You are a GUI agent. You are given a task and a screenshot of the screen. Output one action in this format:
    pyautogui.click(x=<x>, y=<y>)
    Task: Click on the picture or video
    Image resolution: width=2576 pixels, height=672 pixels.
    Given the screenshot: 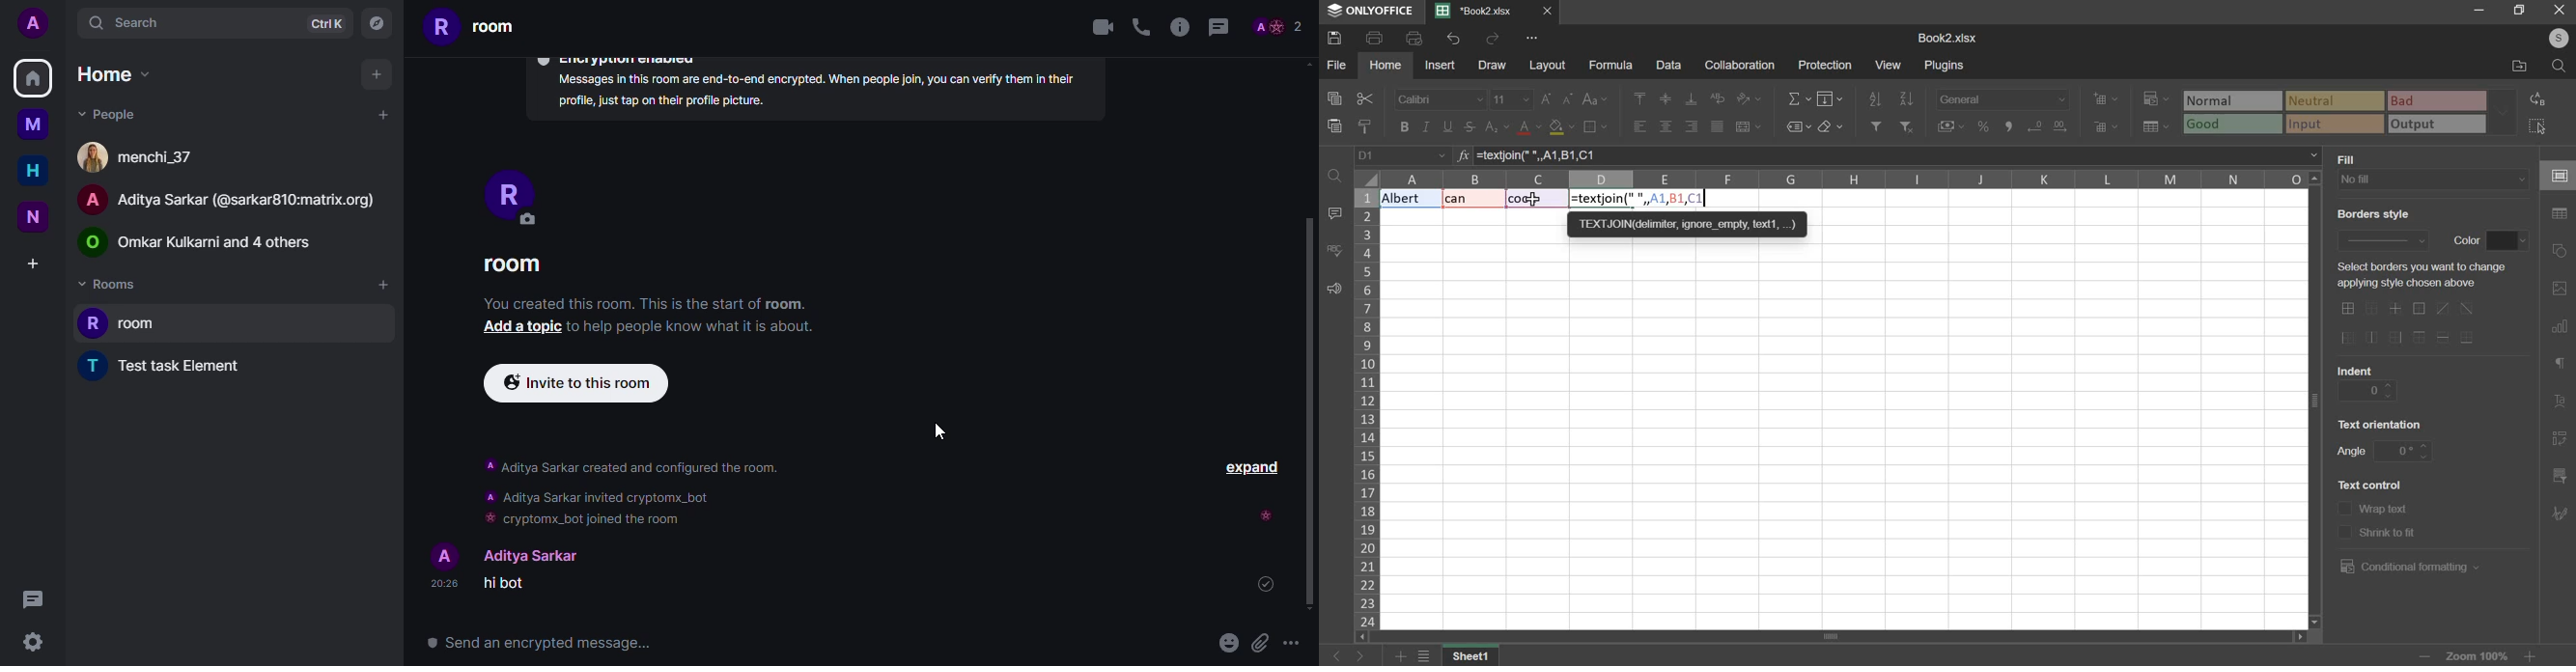 What is the action you would take?
    pyautogui.click(x=2559, y=290)
    